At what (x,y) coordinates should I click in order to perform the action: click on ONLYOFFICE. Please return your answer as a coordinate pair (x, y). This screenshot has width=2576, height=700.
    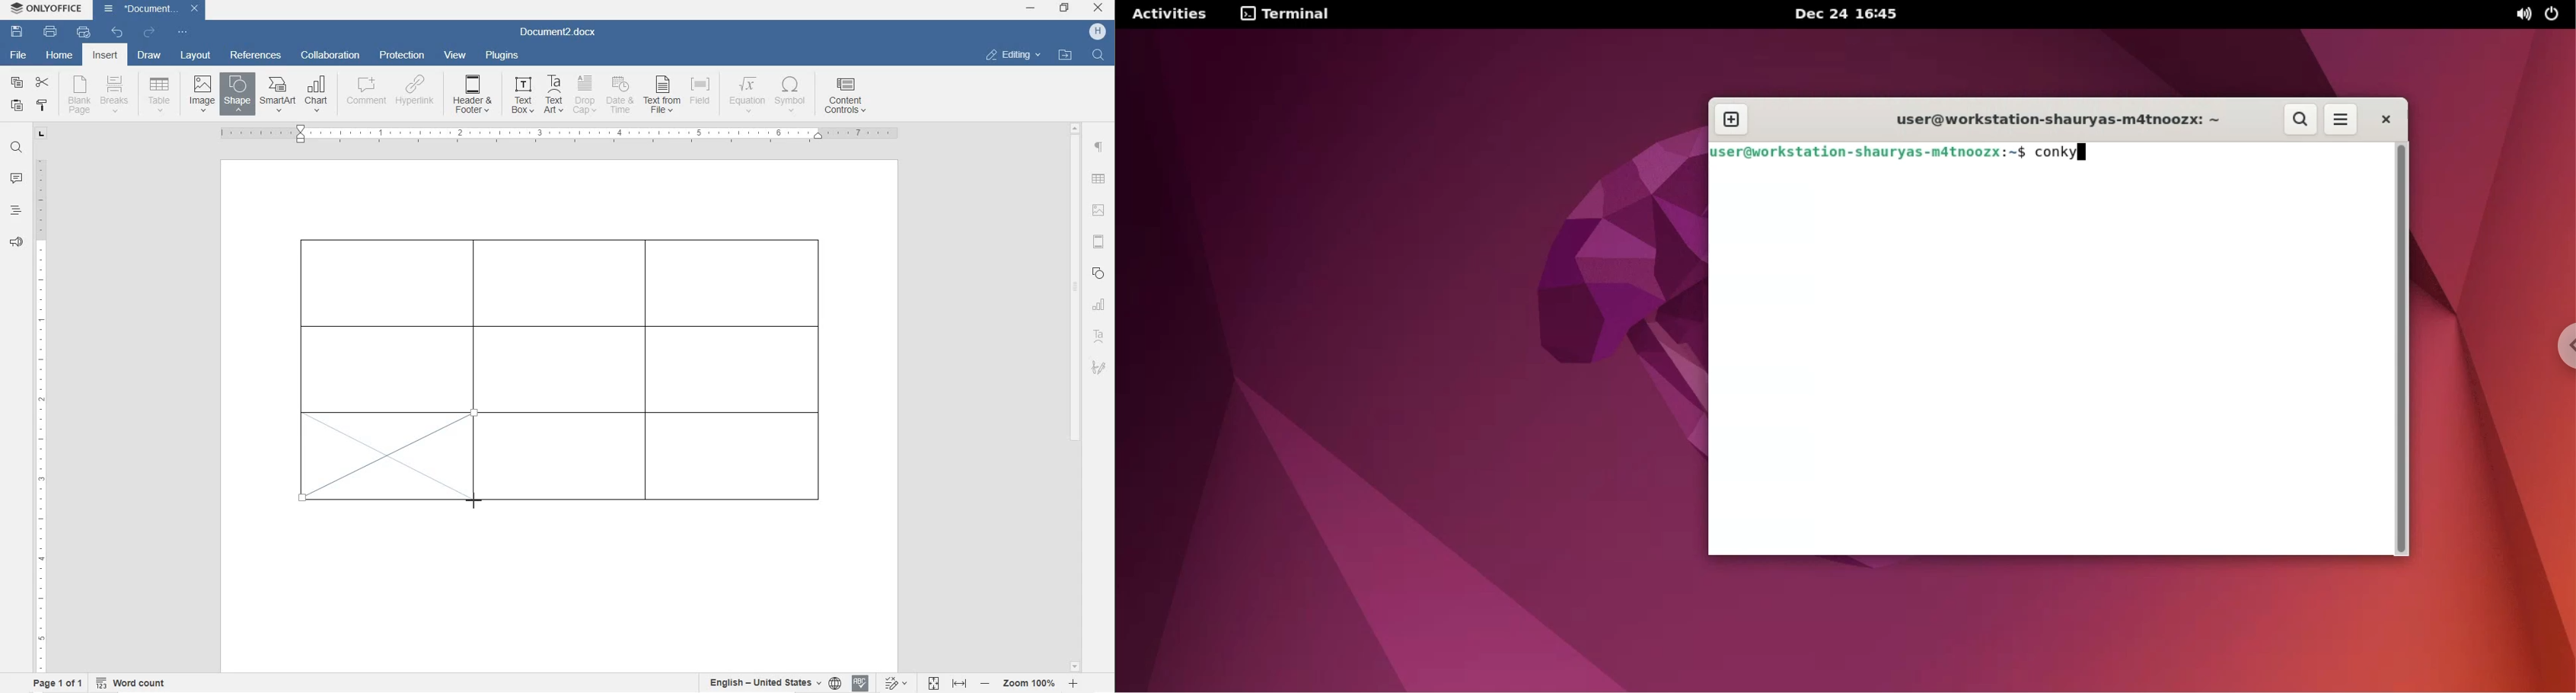
    Looking at the image, I should click on (48, 9).